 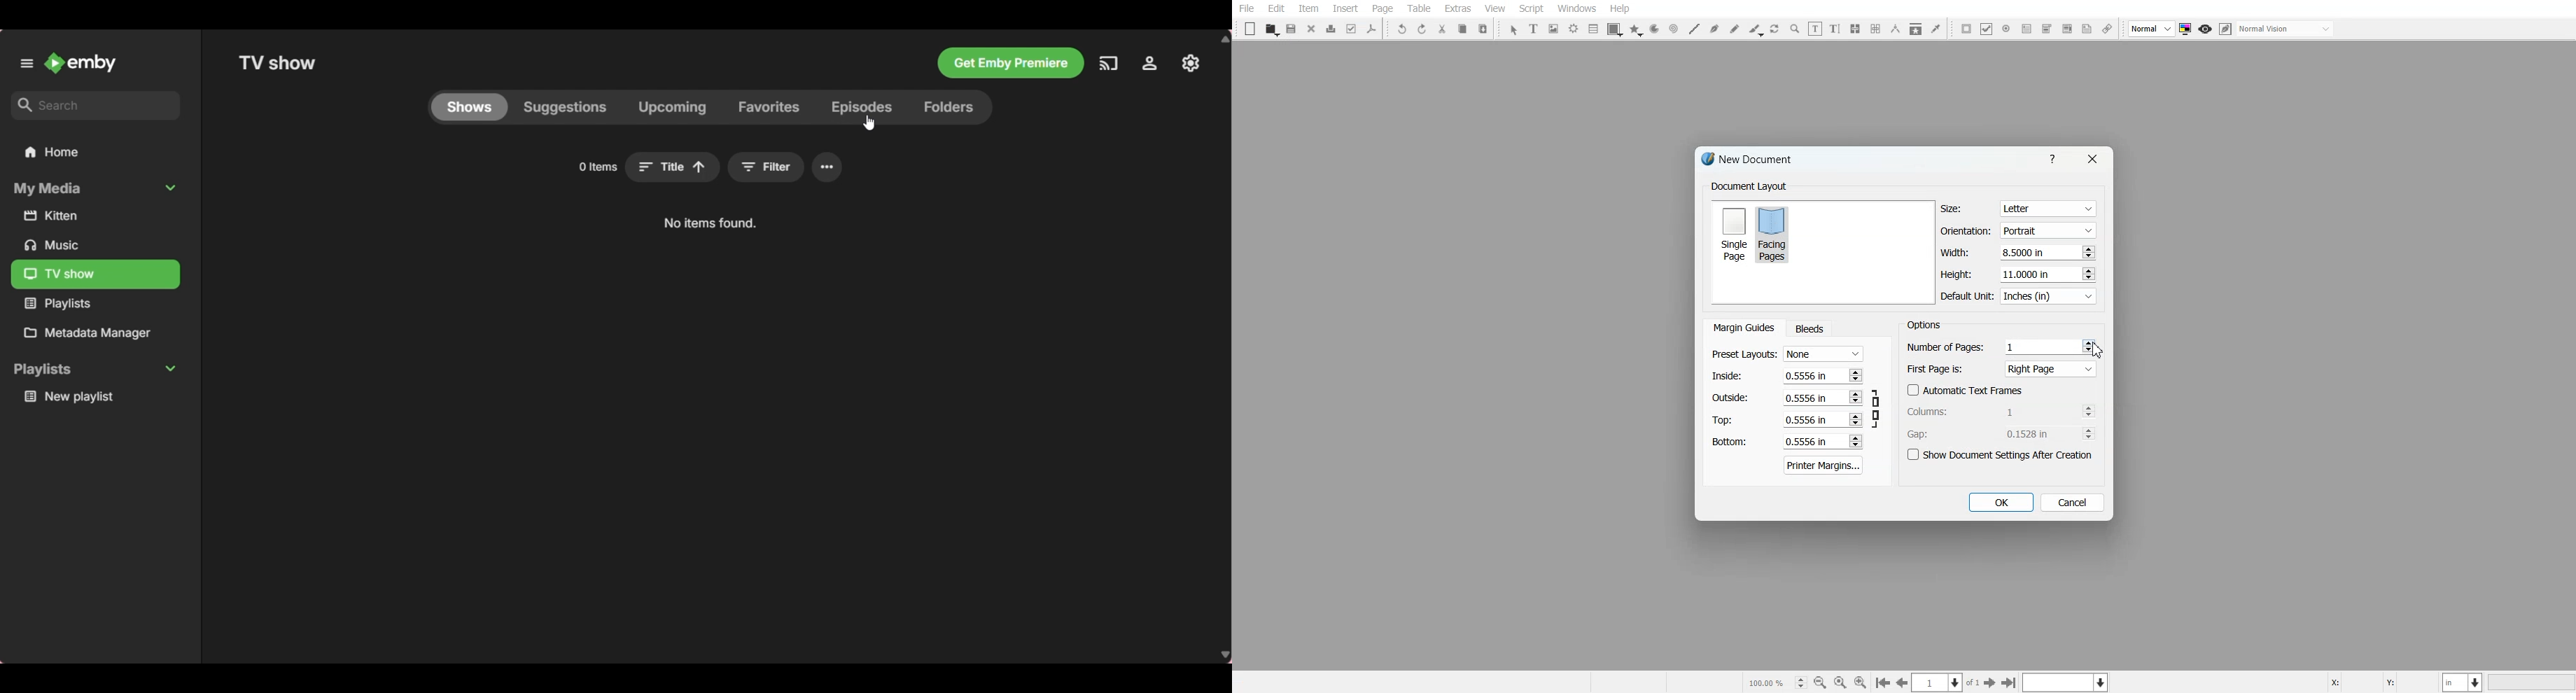 What do you see at coordinates (1786, 442) in the screenshot?
I see `Bottom margin adjuster` at bounding box center [1786, 442].